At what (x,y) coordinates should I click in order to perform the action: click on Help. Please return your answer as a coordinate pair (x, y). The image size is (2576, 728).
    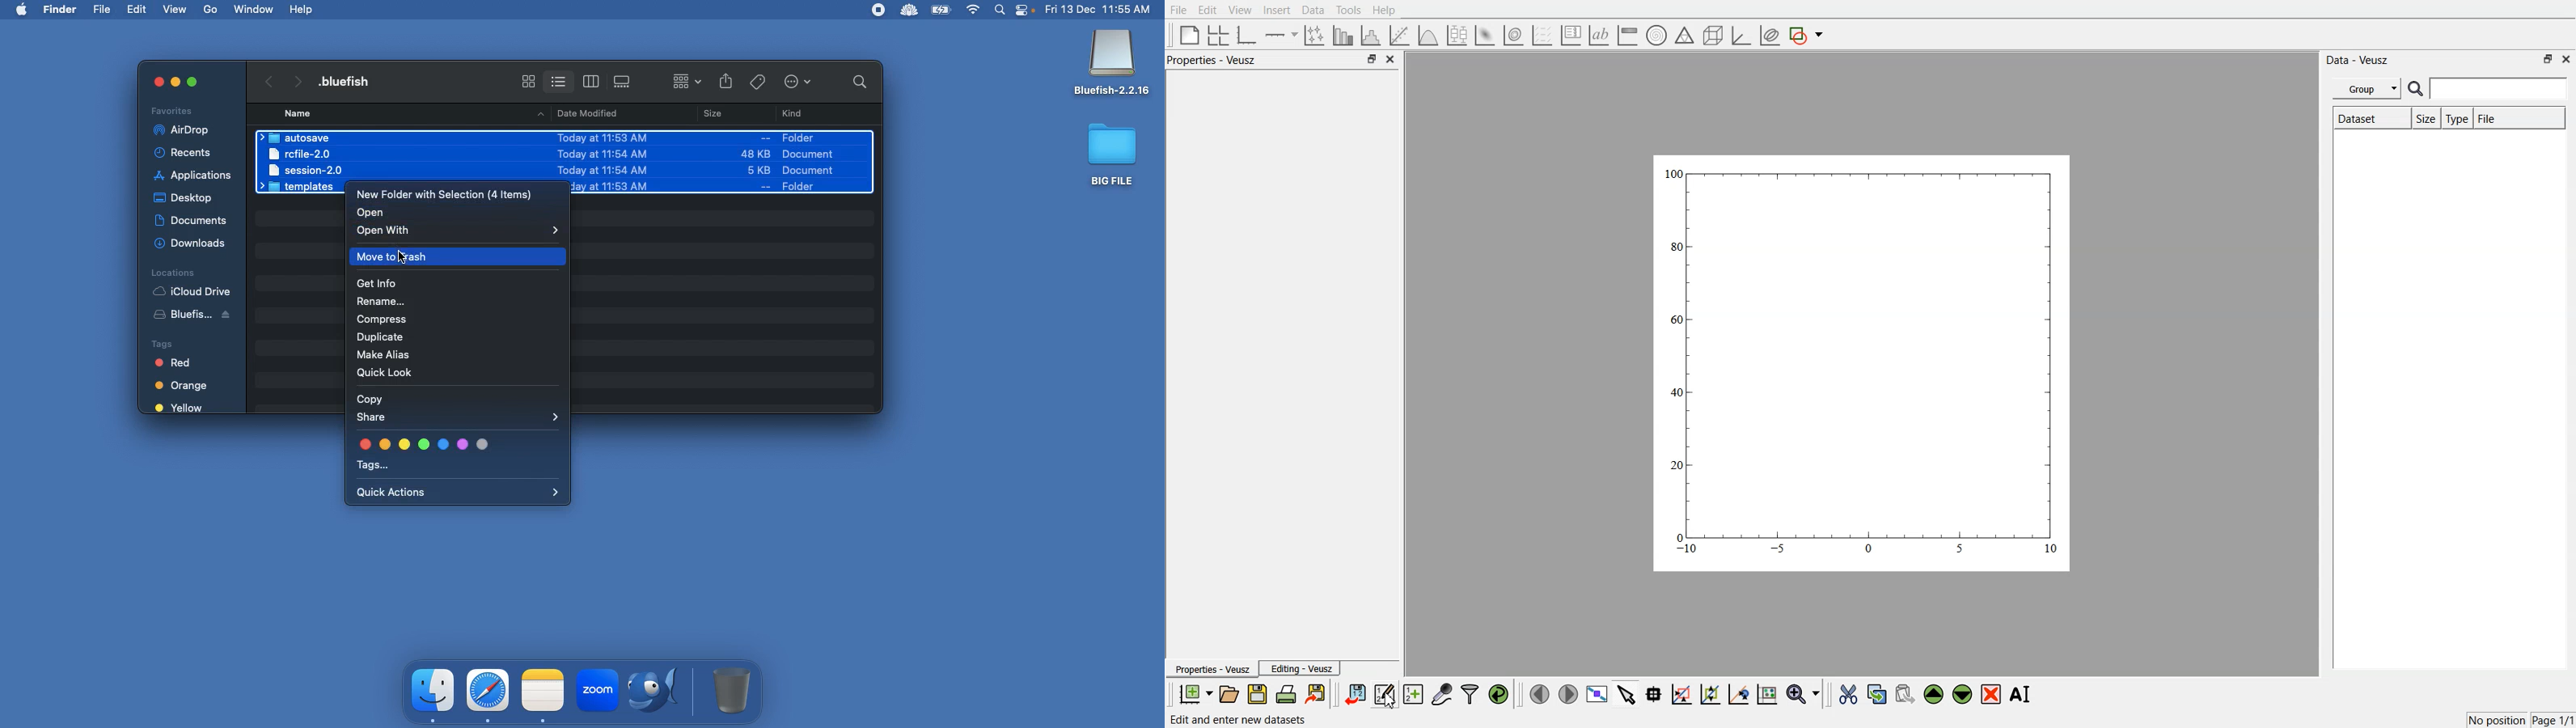
    Looking at the image, I should click on (1389, 12).